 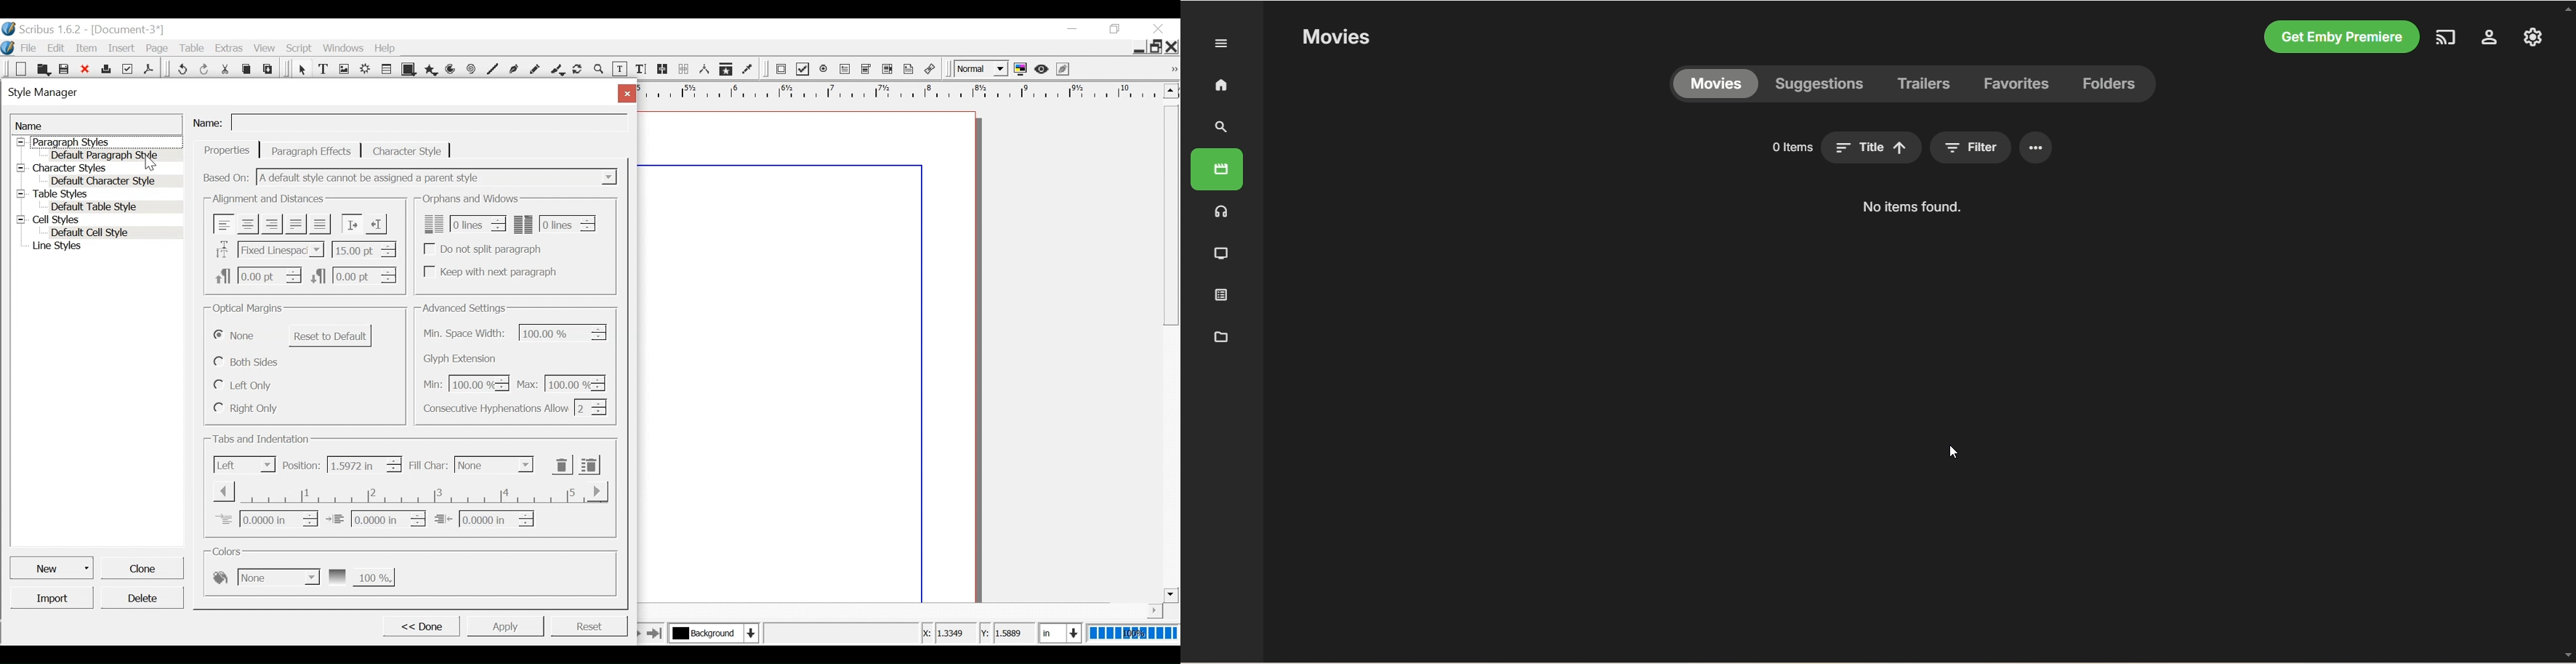 What do you see at coordinates (245, 385) in the screenshot?
I see `(un)Select left only` at bounding box center [245, 385].